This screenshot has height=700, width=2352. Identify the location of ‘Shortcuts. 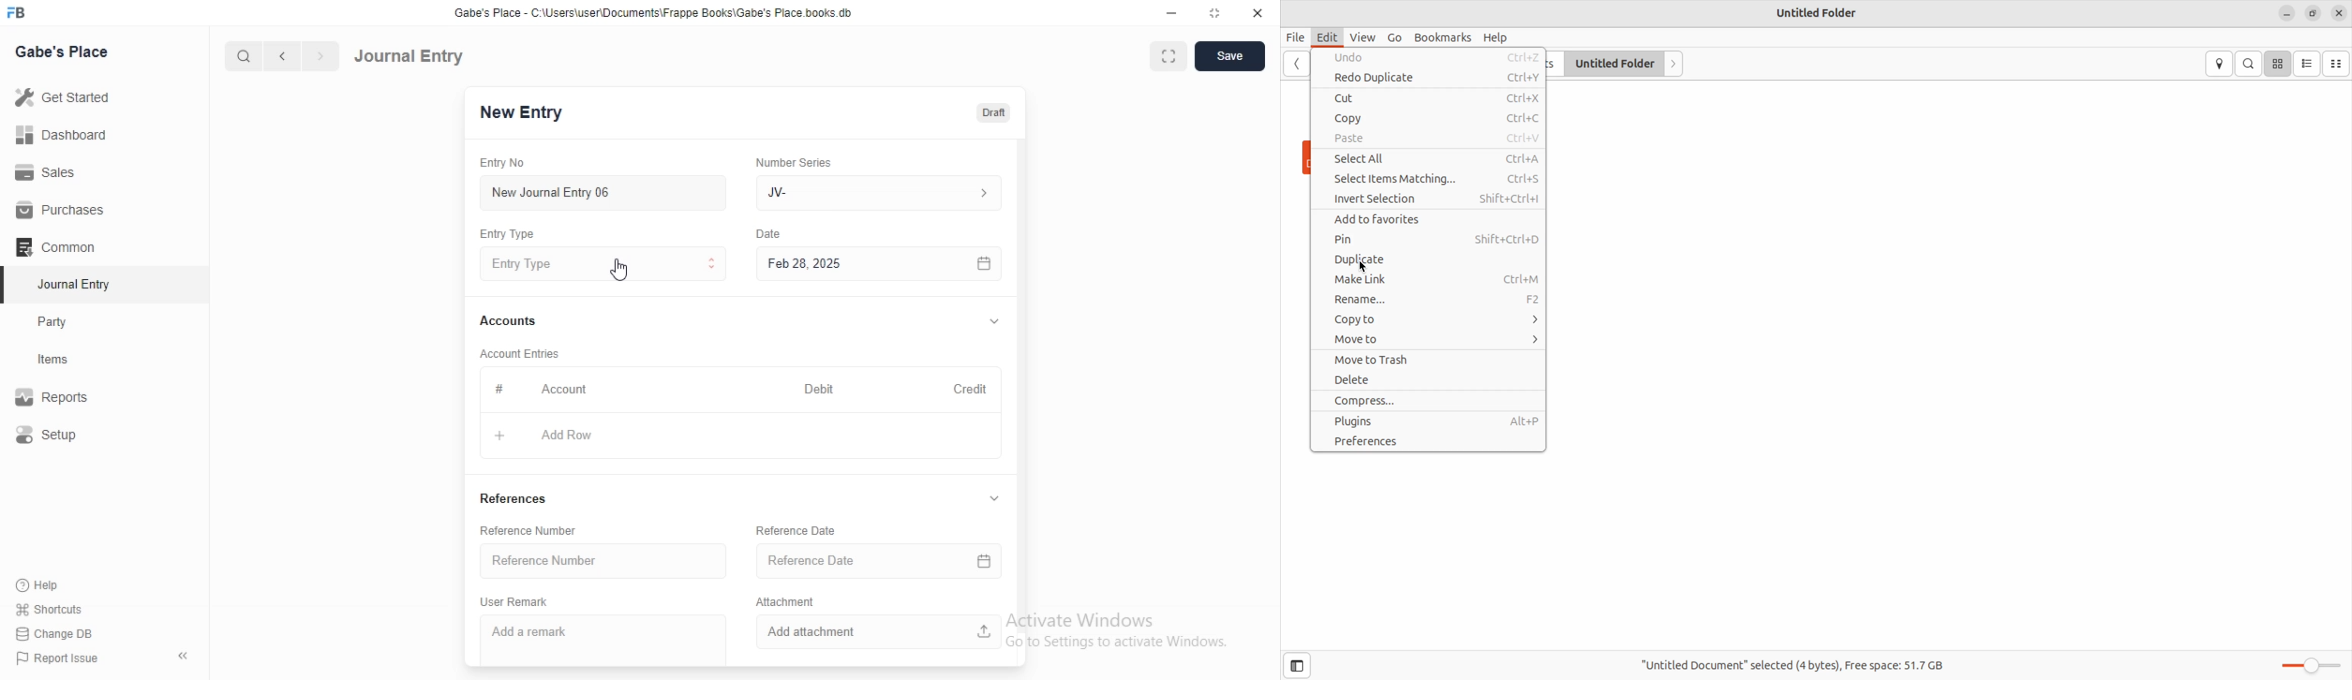
(62, 609).